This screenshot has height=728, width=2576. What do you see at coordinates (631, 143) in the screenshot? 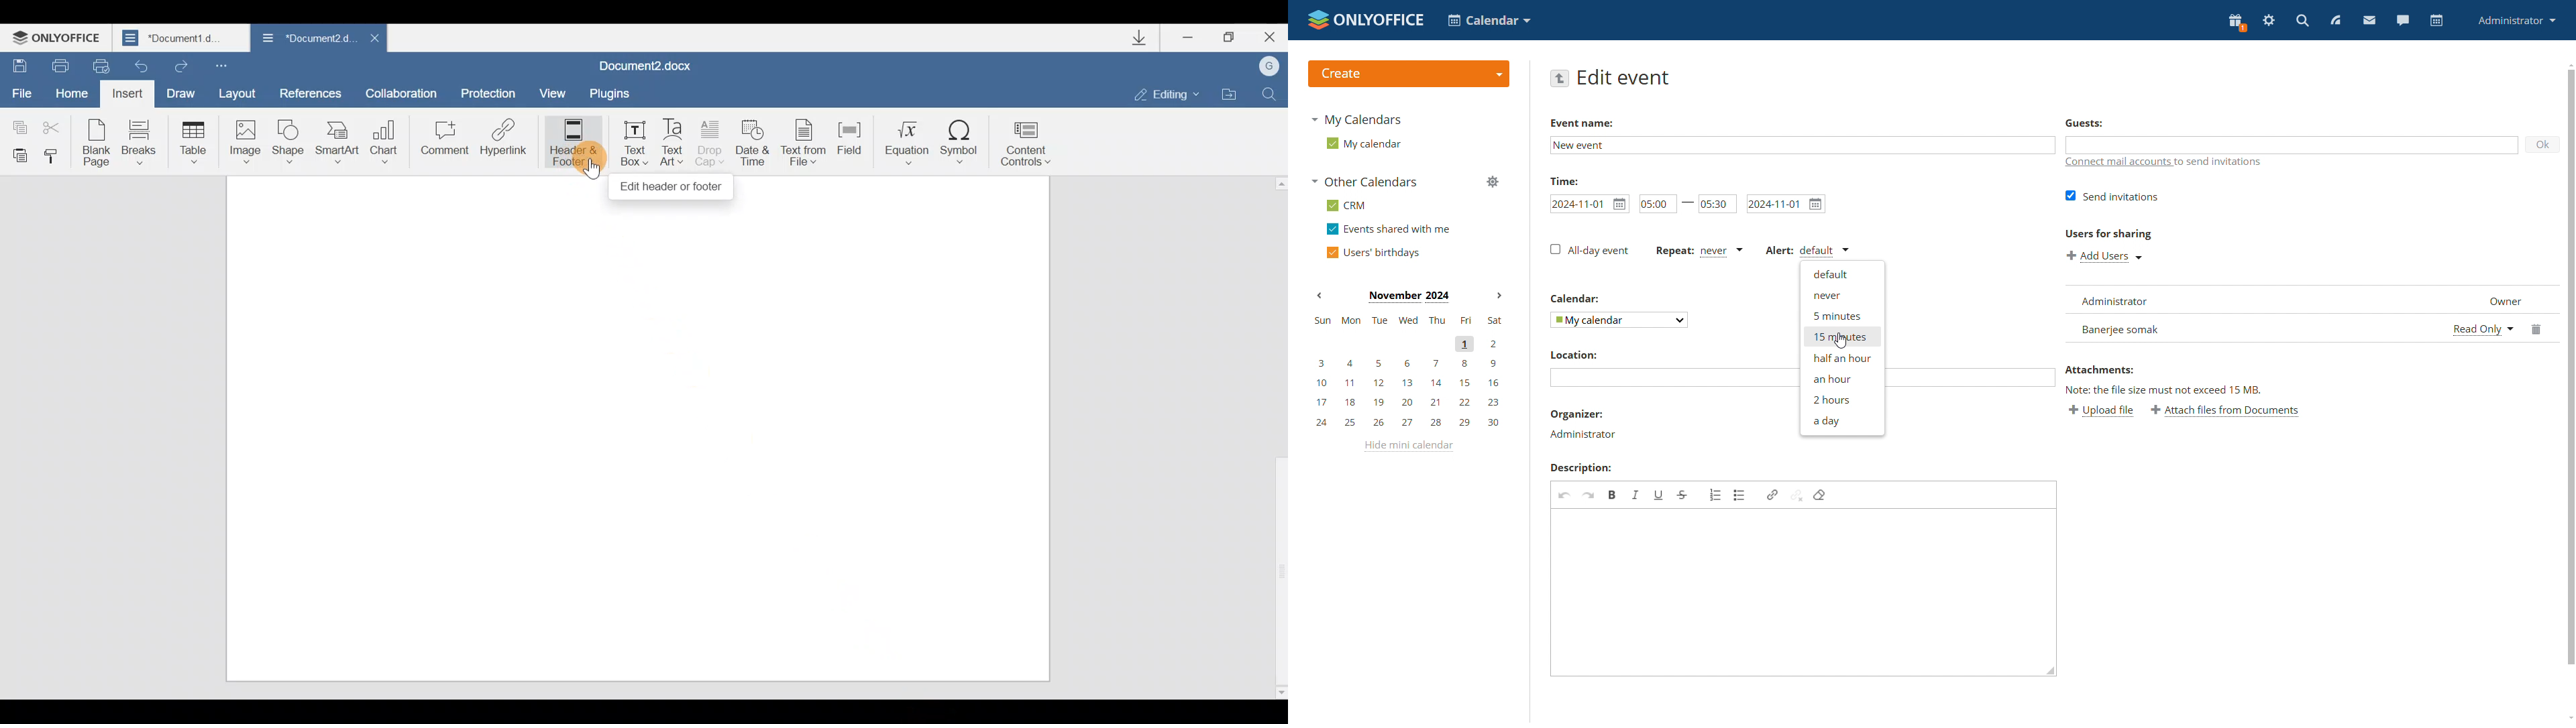
I see `Text box` at bounding box center [631, 143].